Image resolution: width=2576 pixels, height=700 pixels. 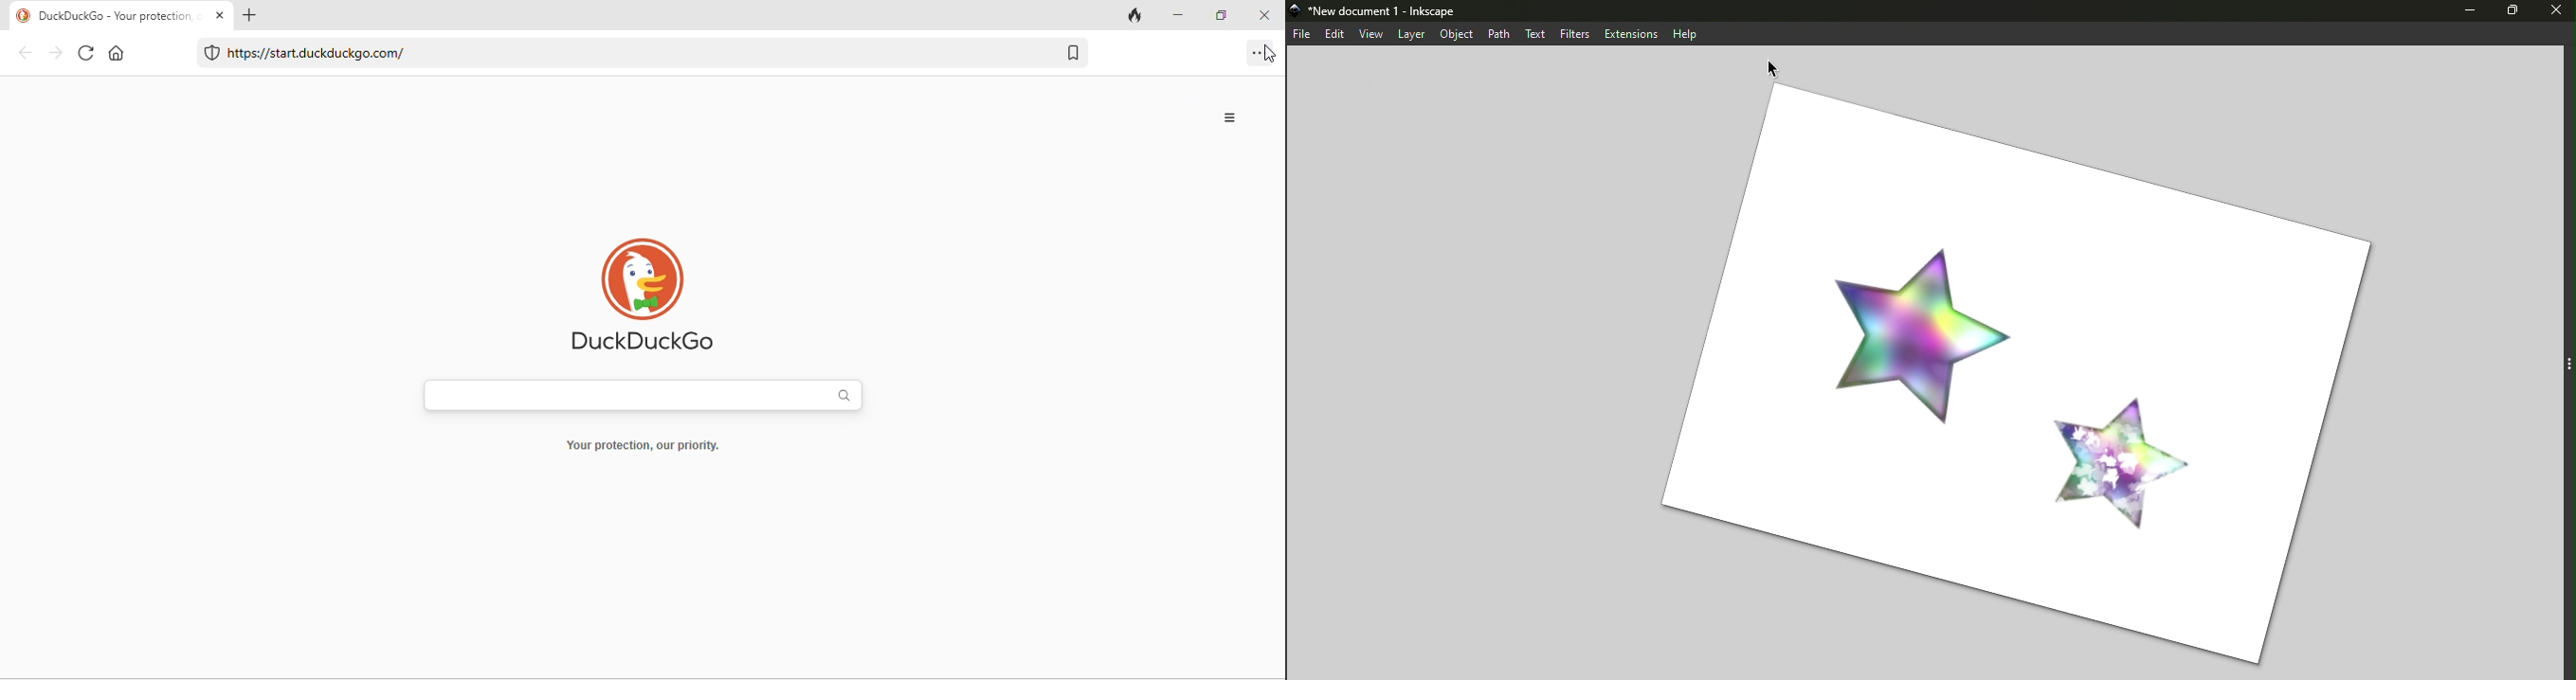 What do you see at coordinates (1628, 33) in the screenshot?
I see `Extensions` at bounding box center [1628, 33].